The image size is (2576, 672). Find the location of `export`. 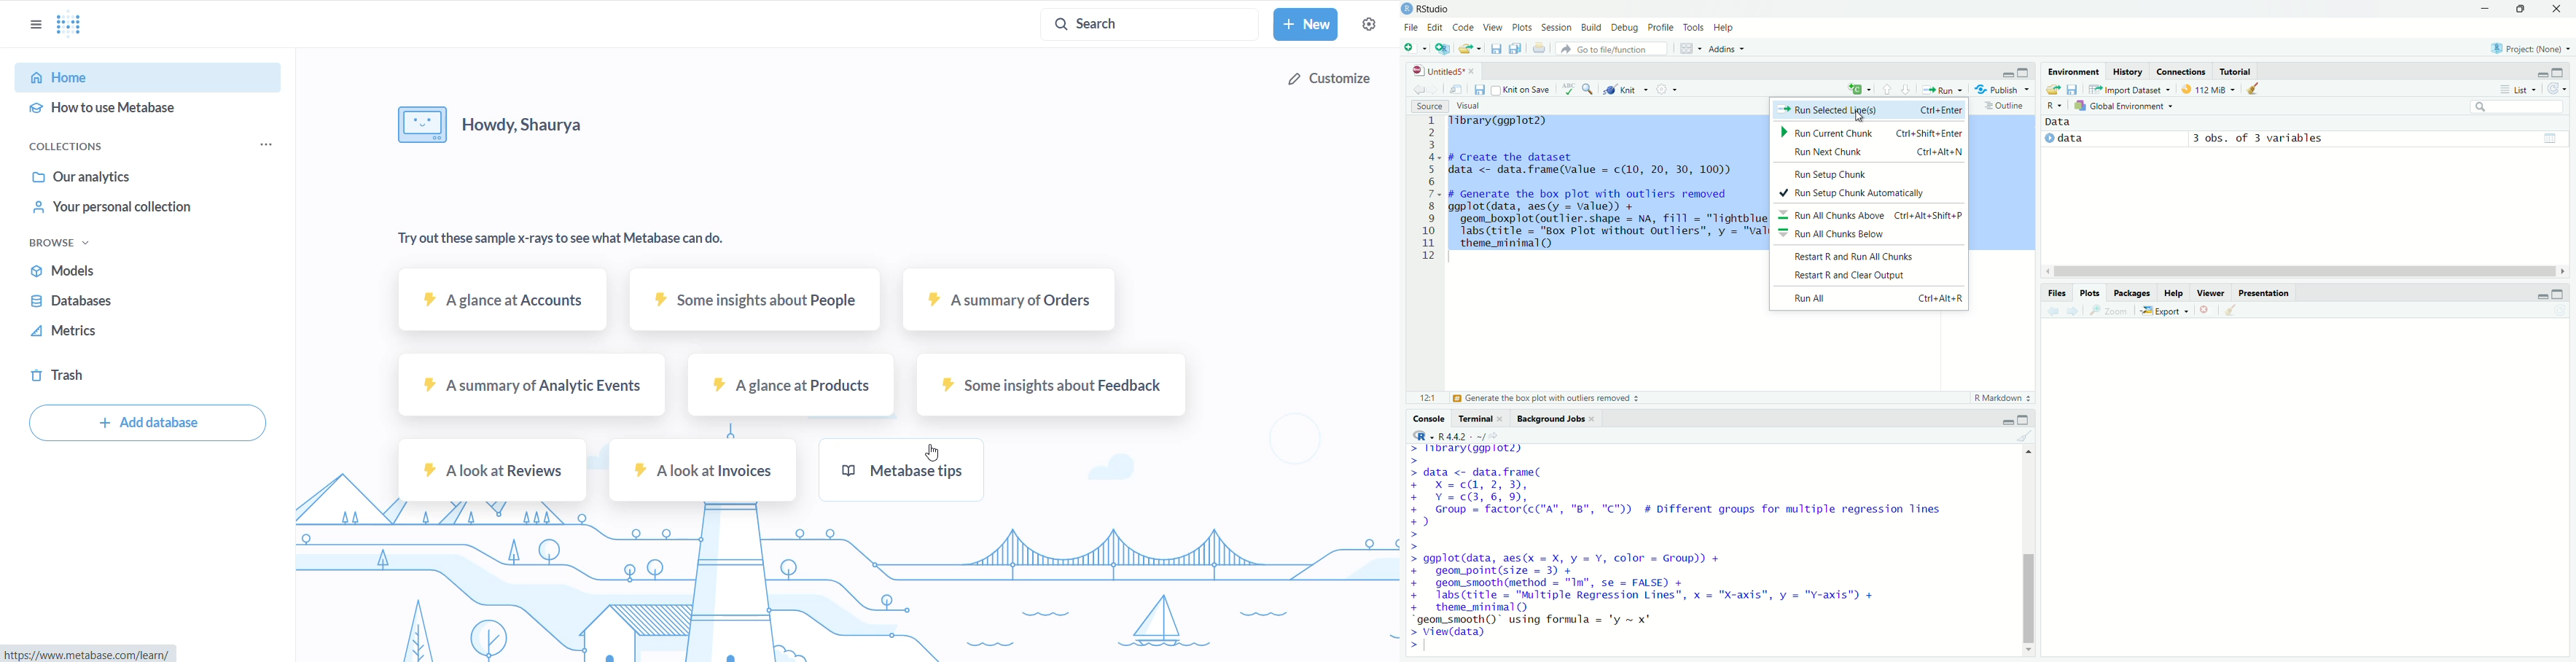

export is located at coordinates (1469, 51).